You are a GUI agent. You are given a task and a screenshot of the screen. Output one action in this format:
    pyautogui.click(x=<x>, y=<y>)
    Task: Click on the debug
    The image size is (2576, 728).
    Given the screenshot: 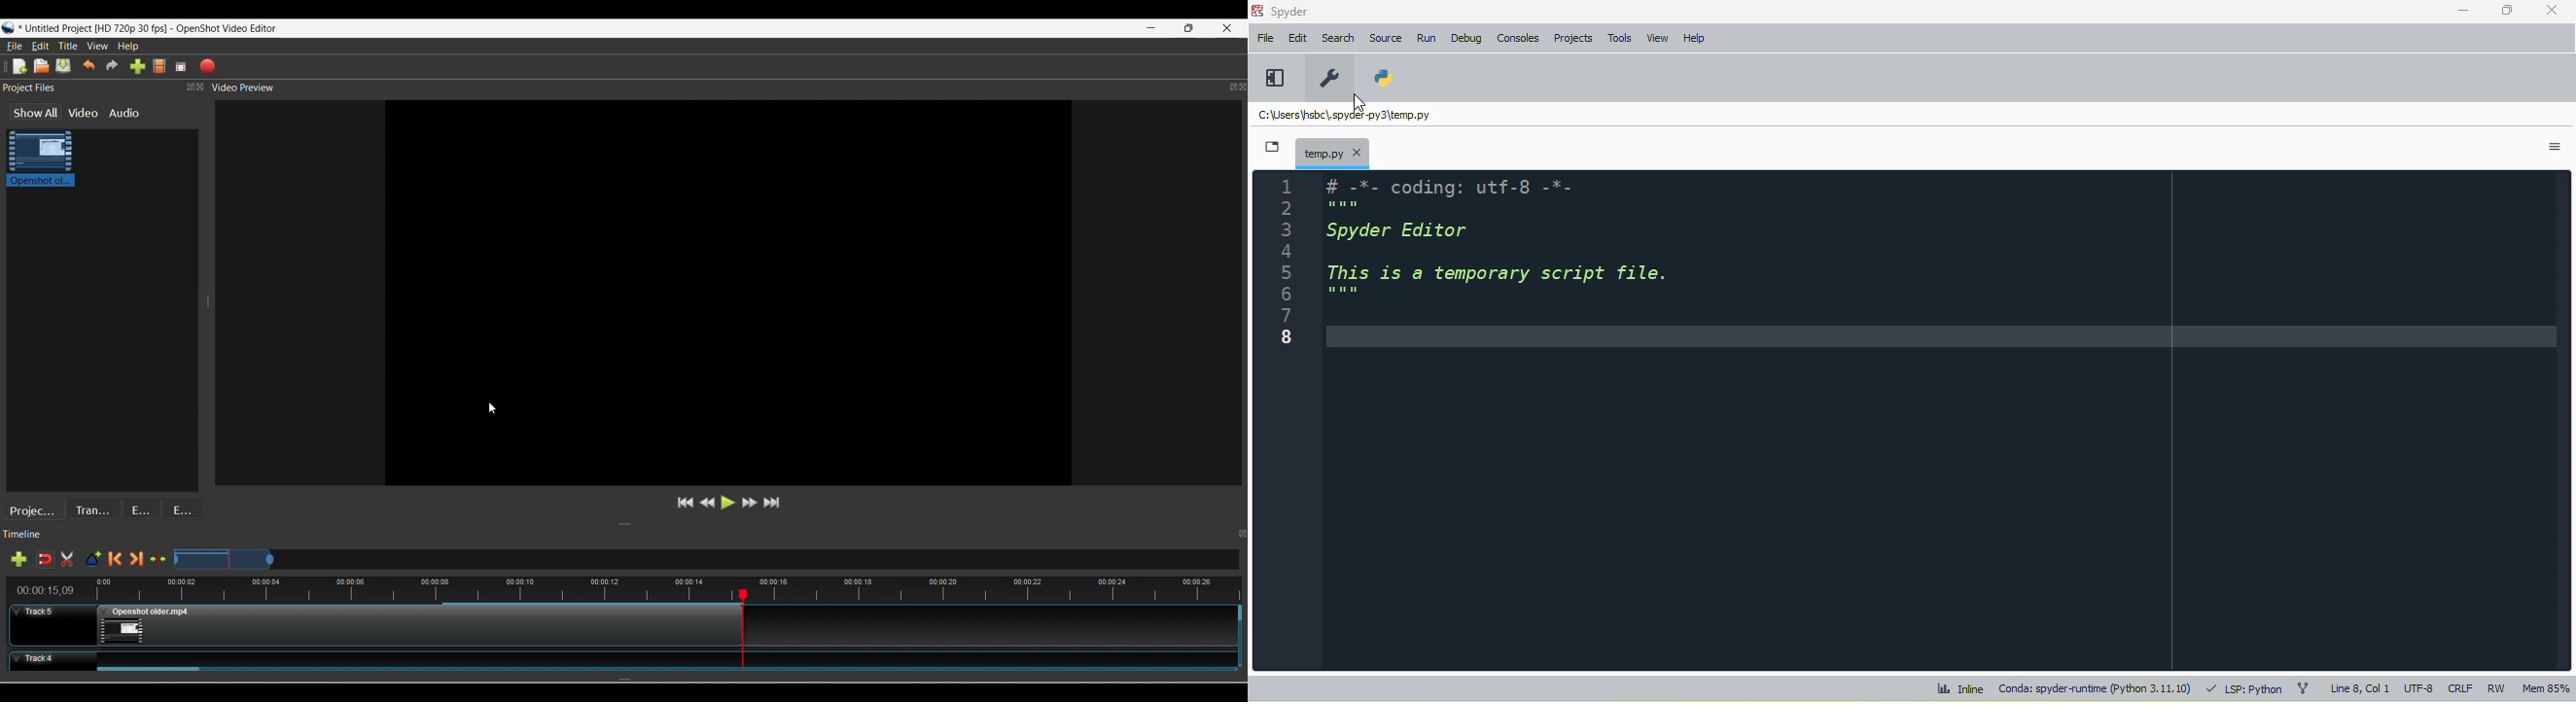 What is the action you would take?
    pyautogui.click(x=1467, y=38)
    